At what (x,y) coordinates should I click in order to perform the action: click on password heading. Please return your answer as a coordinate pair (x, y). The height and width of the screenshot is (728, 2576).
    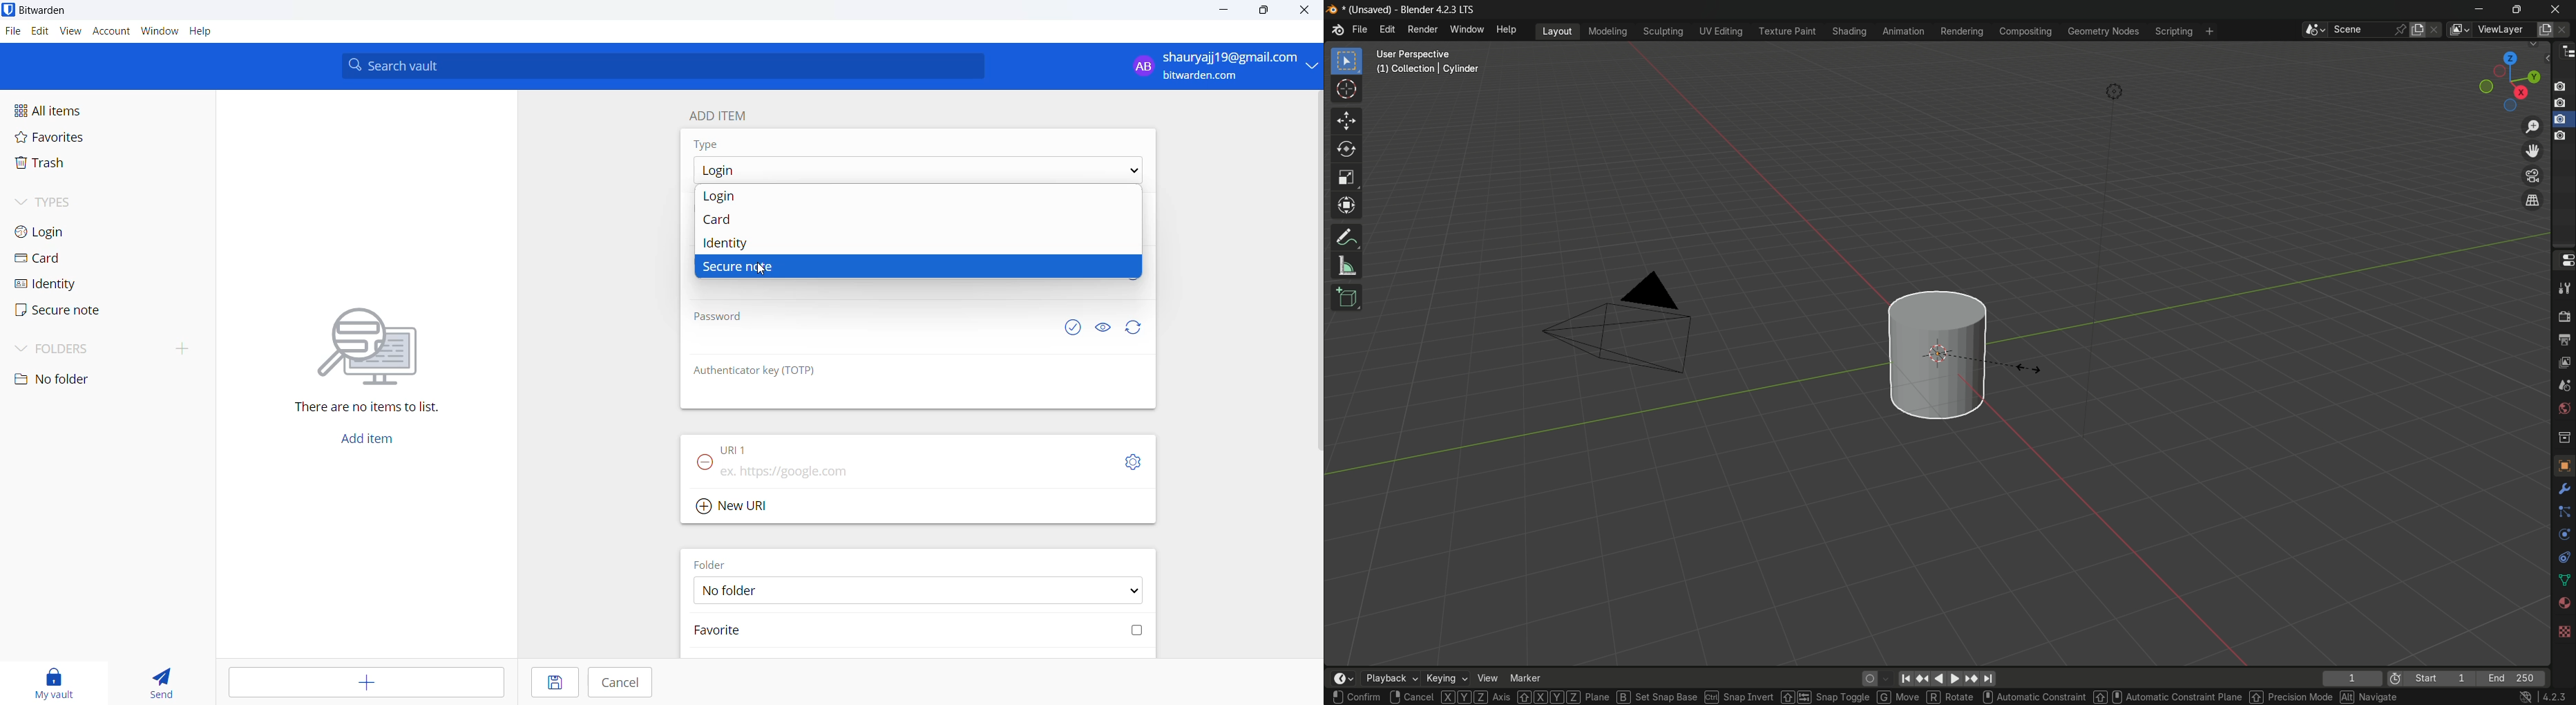
    Looking at the image, I should click on (721, 317).